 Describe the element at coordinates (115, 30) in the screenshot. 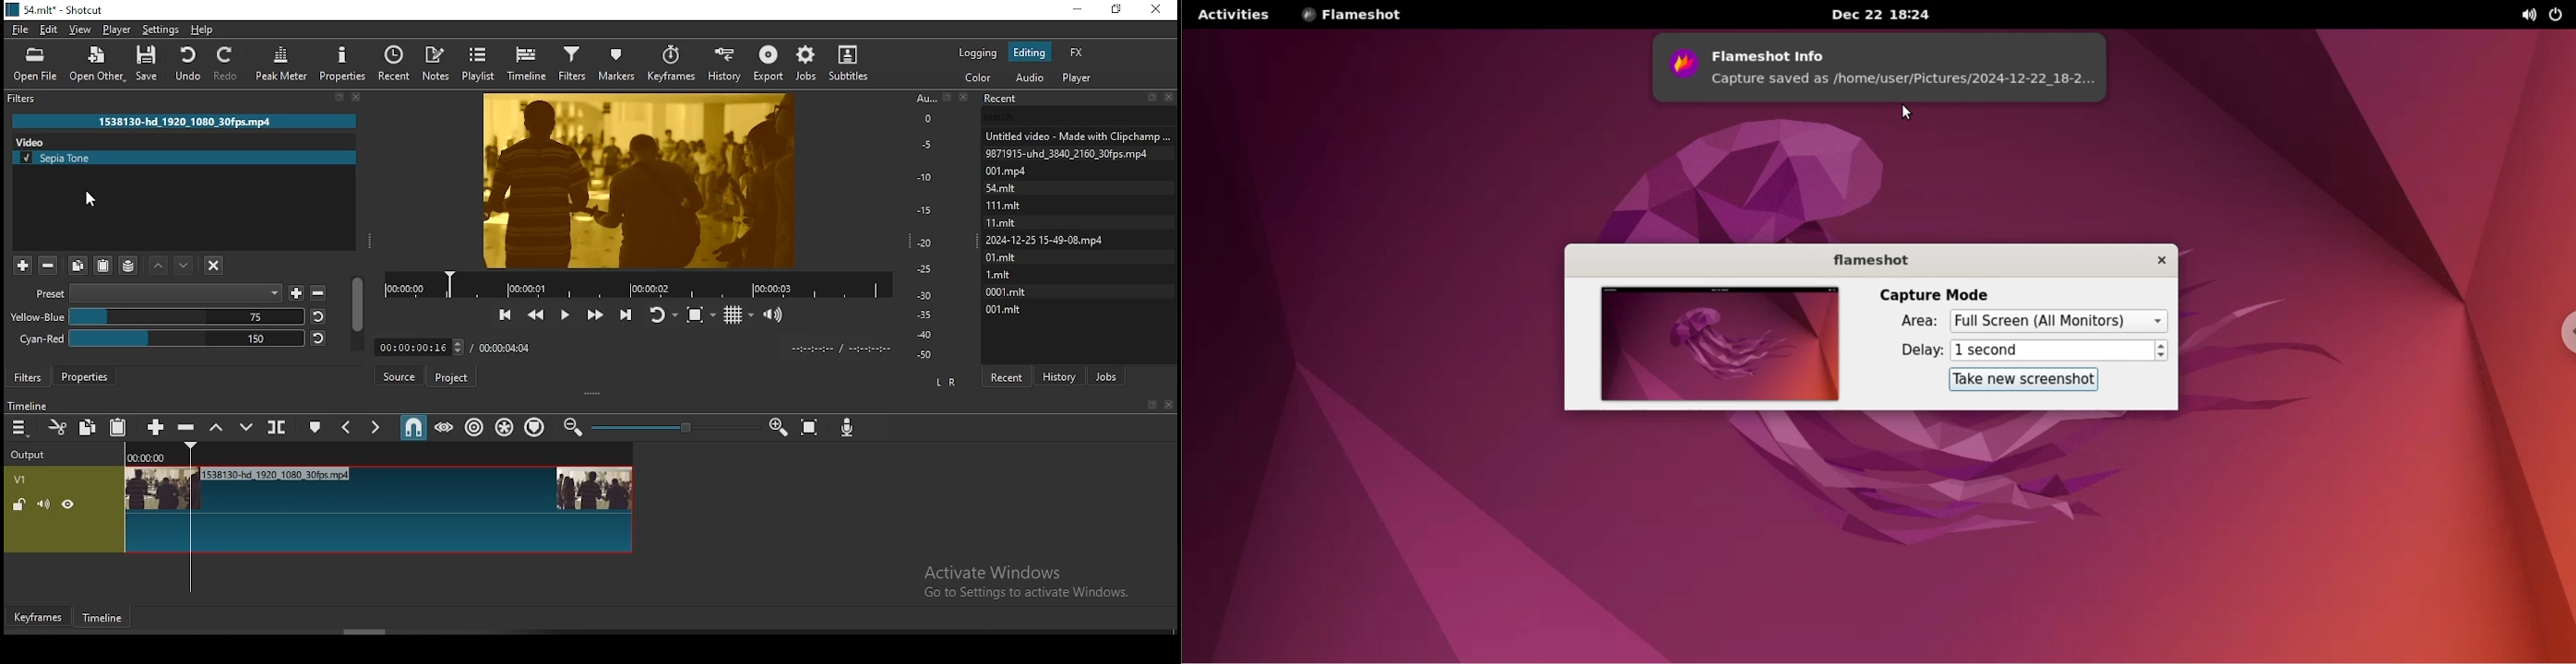

I see `player` at that location.